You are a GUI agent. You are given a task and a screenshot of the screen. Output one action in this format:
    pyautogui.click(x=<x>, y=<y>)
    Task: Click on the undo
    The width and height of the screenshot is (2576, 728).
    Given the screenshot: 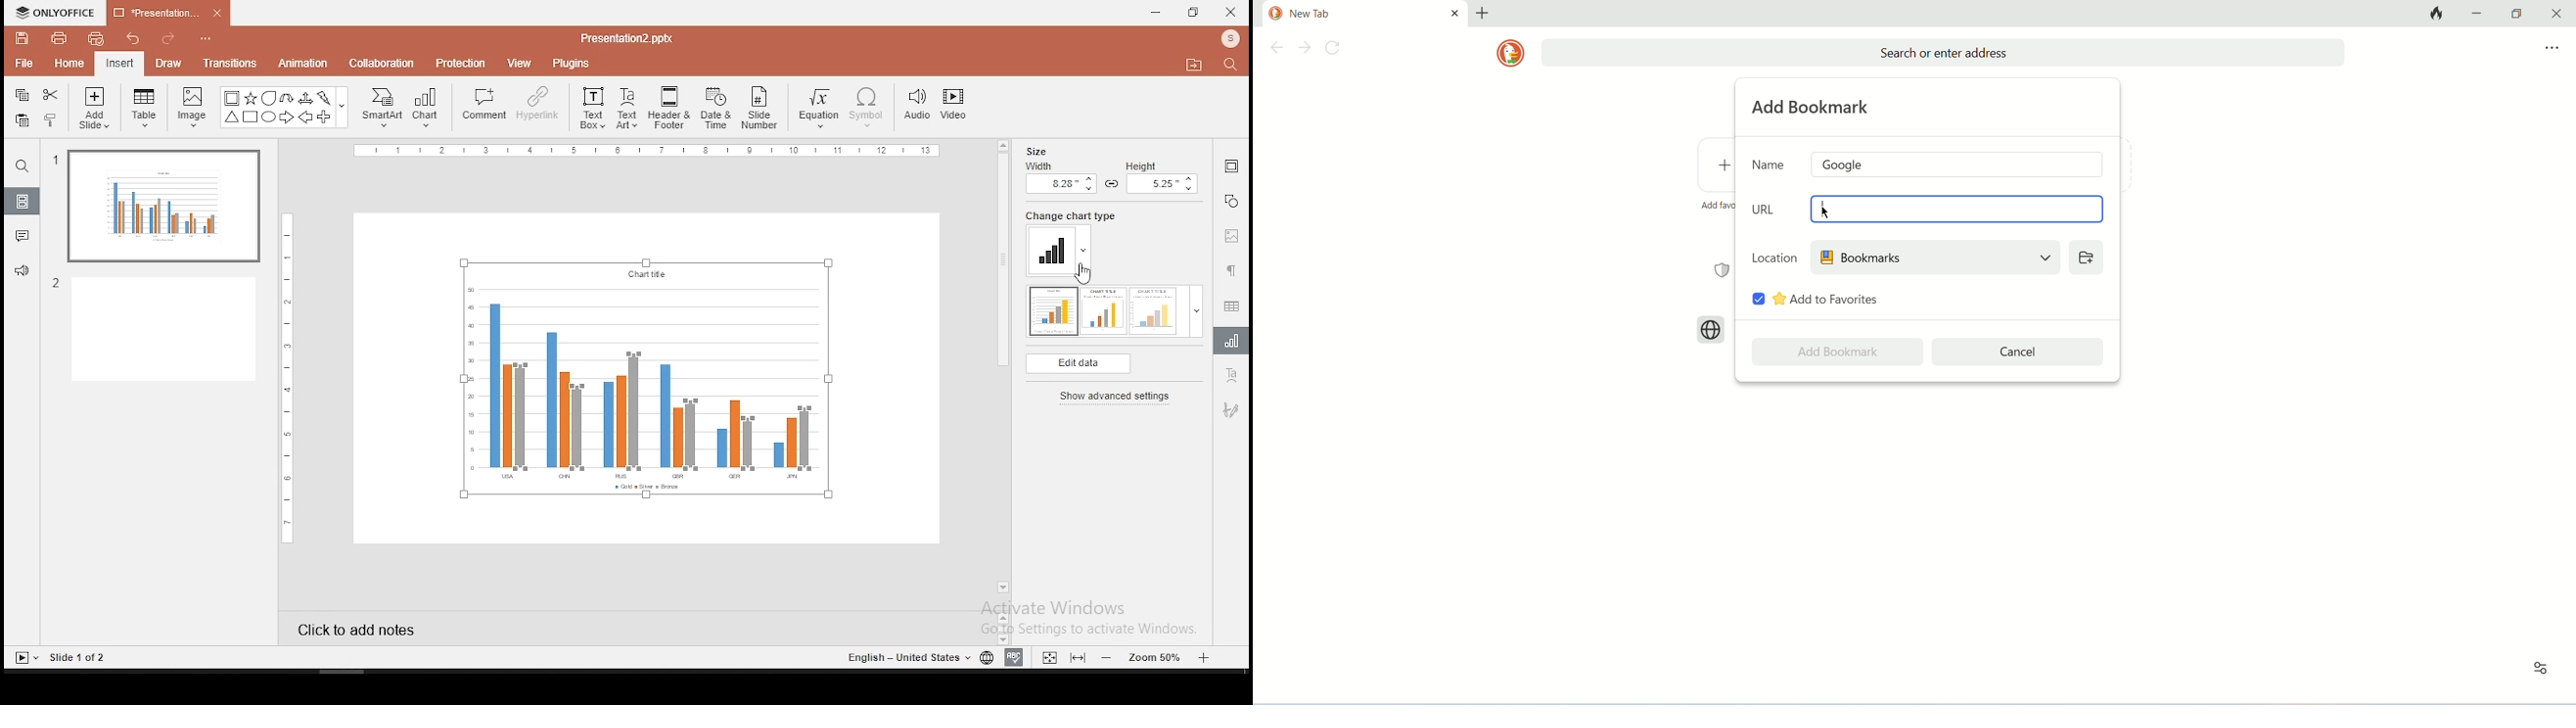 What is the action you would take?
    pyautogui.click(x=131, y=37)
    